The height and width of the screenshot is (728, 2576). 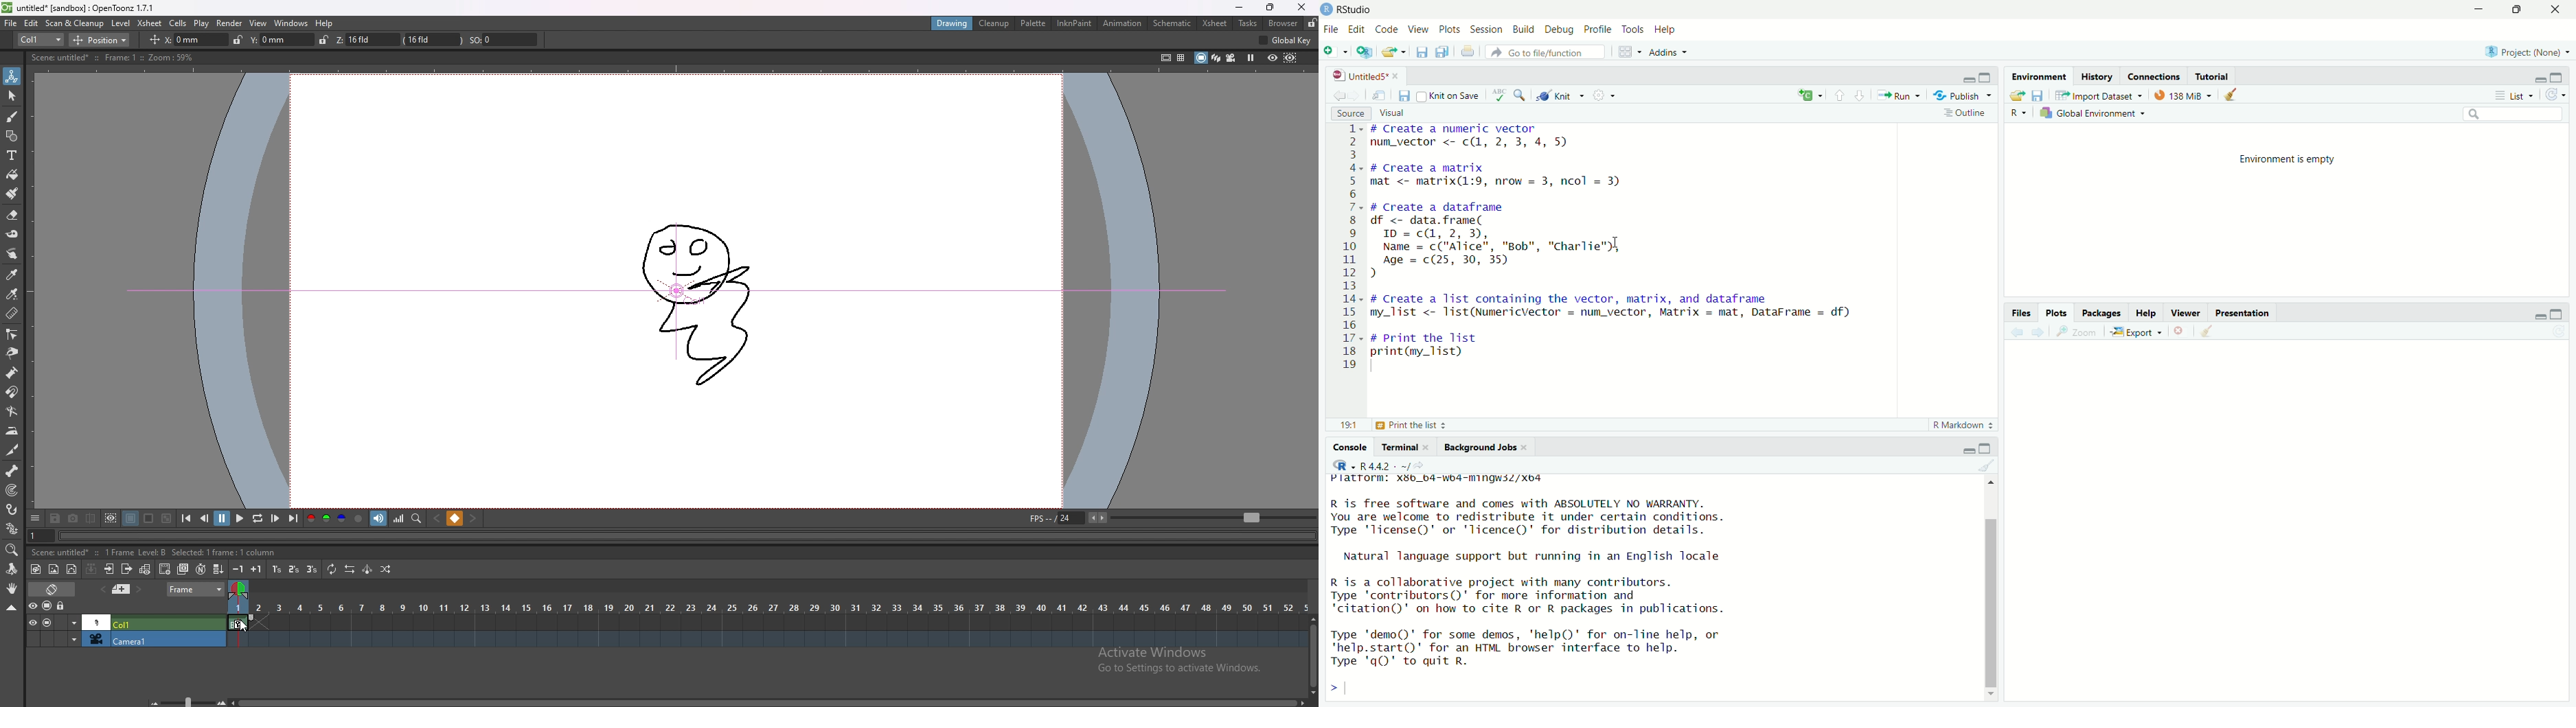 What do you see at coordinates (12, 194) in the screenshot?
I see `brush` at bounding box center [12, 194].